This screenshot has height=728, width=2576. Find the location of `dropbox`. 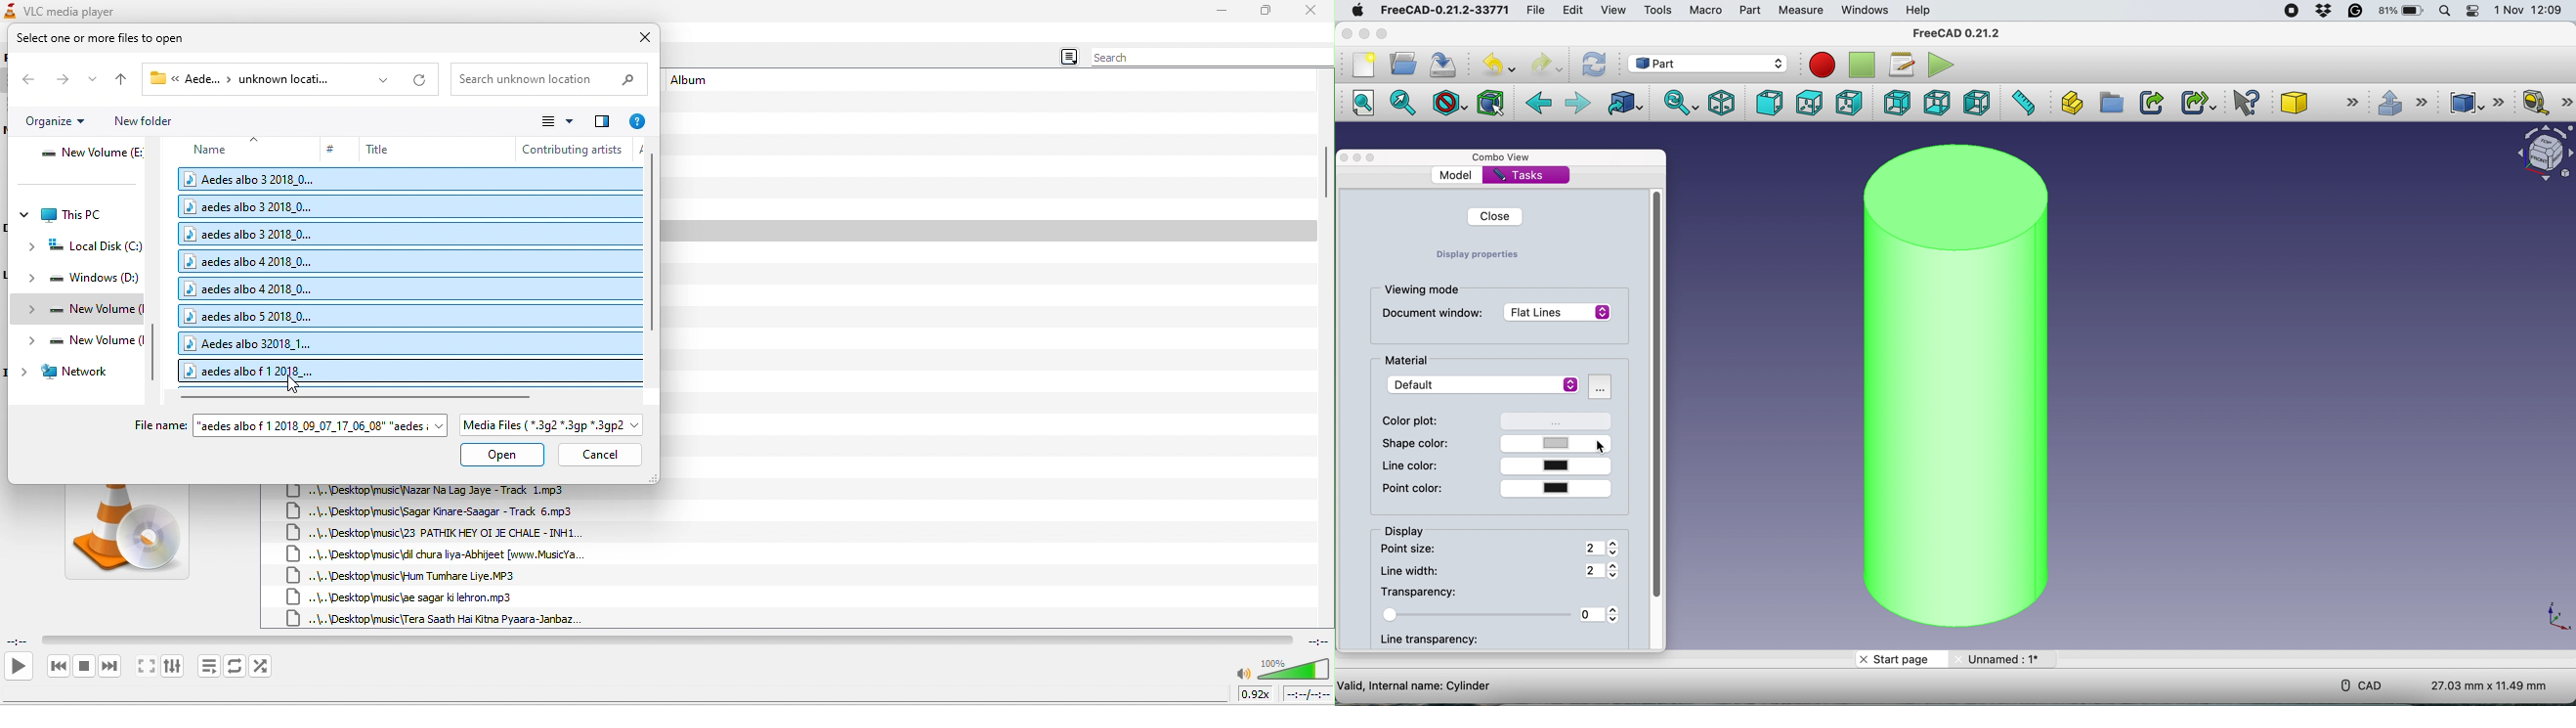

dropbox is located at coordinates (2322, 13).